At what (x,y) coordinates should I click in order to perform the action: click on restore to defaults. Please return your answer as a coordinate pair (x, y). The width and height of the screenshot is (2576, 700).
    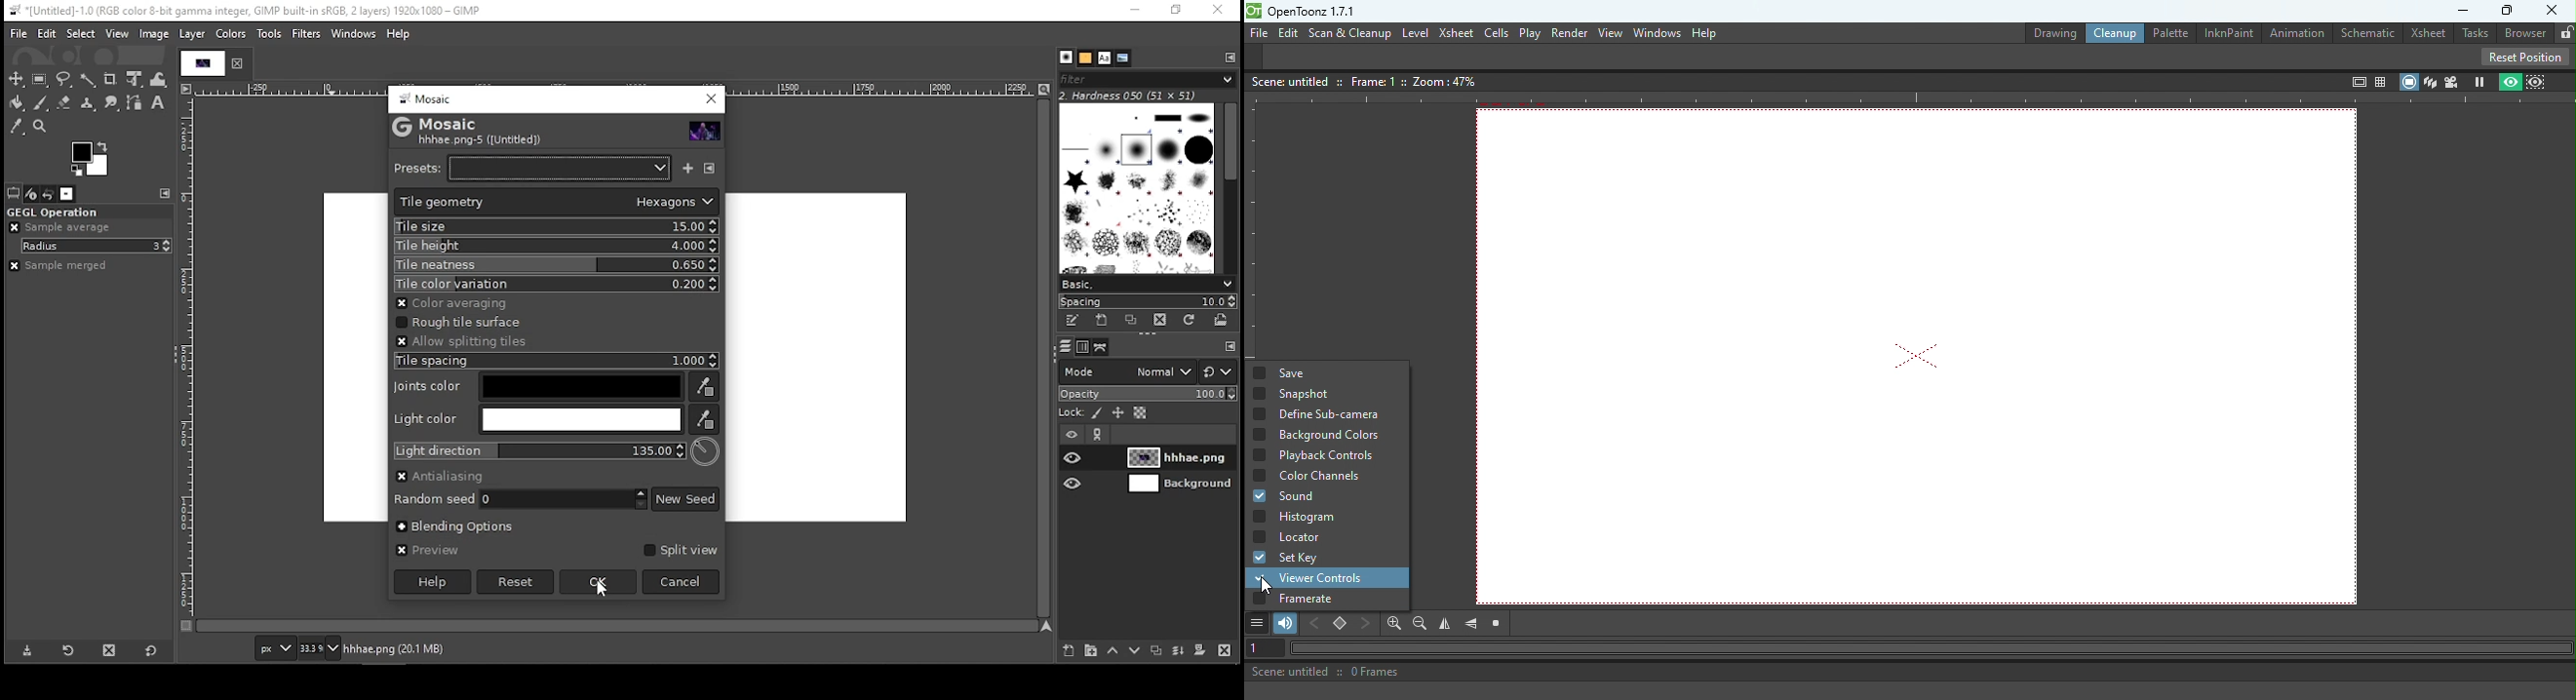
    Looking at the image, I should click on (151, 651).